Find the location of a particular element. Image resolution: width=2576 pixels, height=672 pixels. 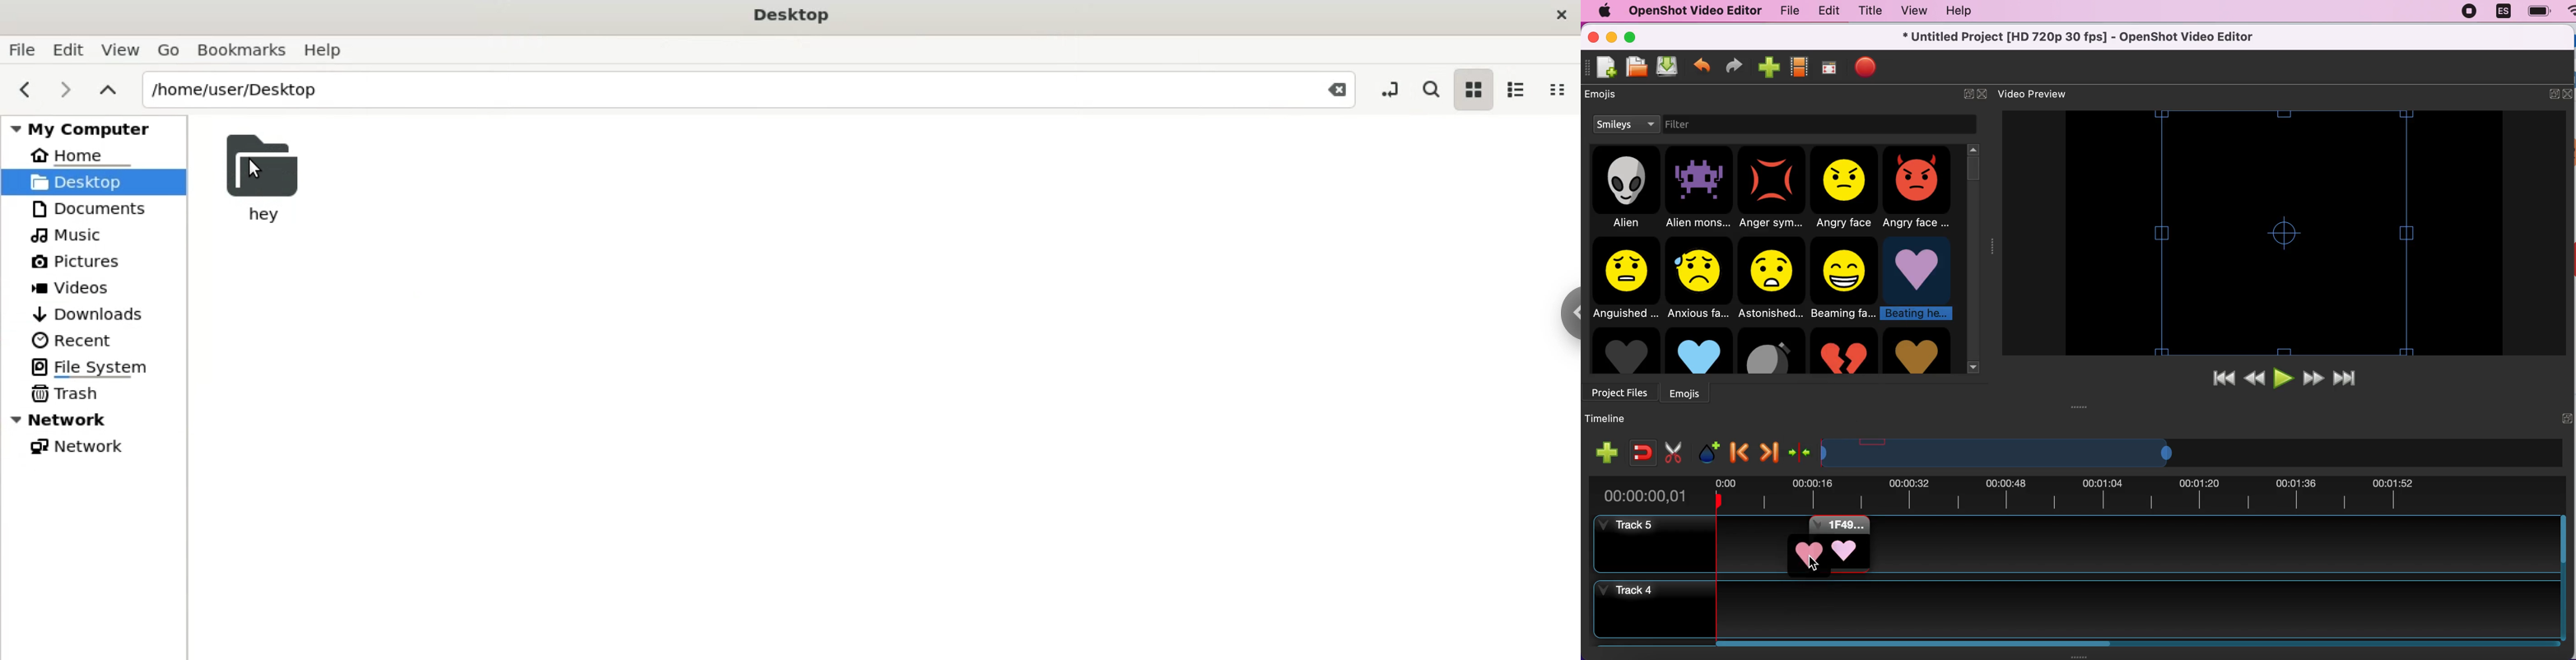

battery is located at coordinates (2536, 11).